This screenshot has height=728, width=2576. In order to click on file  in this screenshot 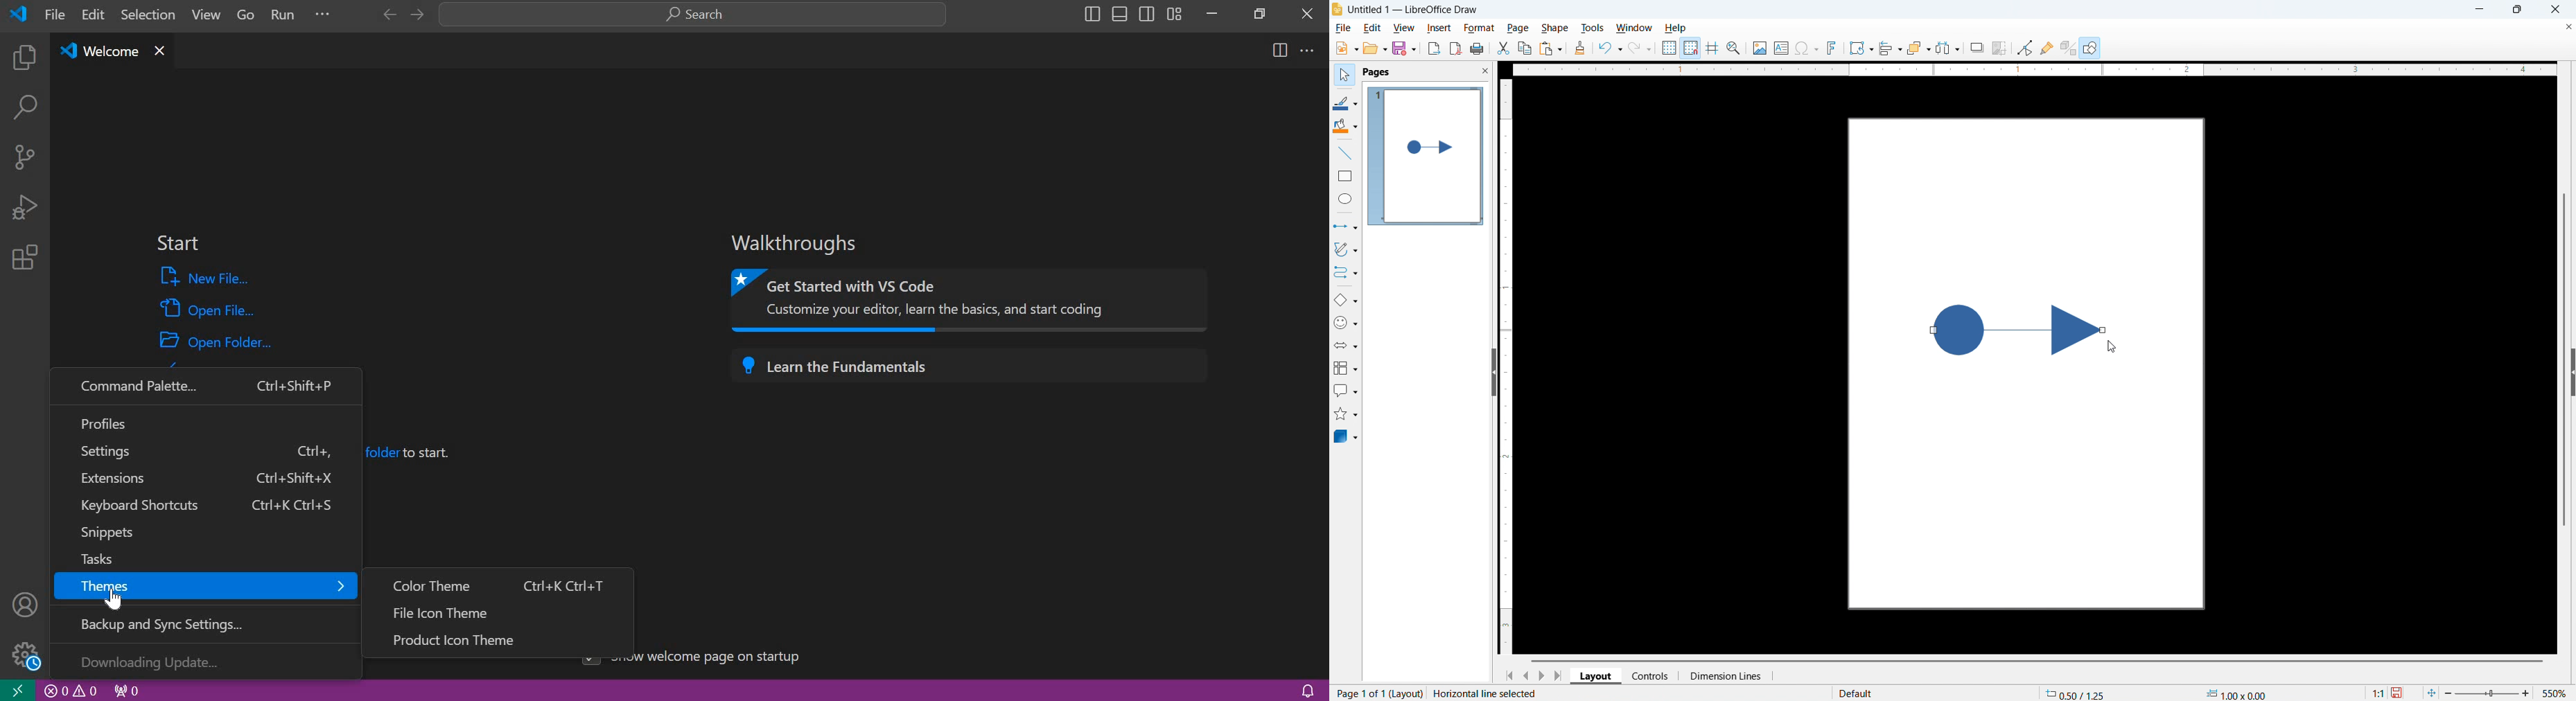, I will do `click(1343, 28)`.